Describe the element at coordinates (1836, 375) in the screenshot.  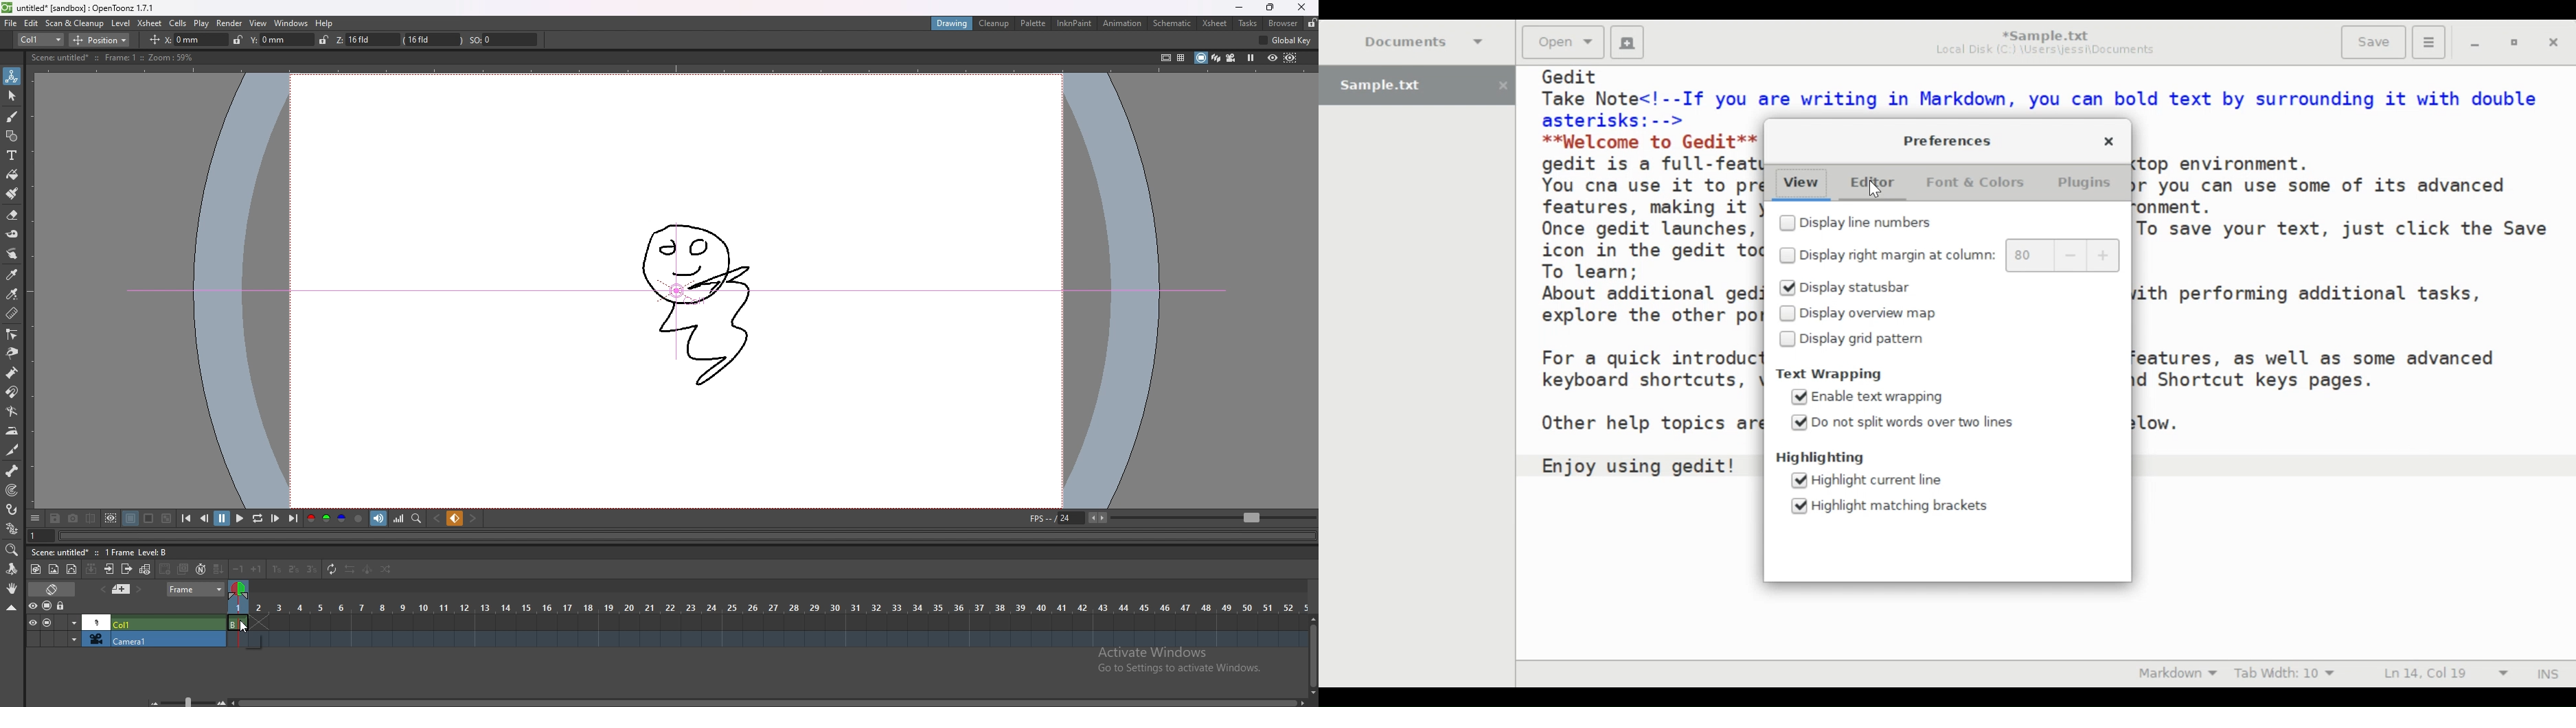
I see `Text Wrapping` at that location.